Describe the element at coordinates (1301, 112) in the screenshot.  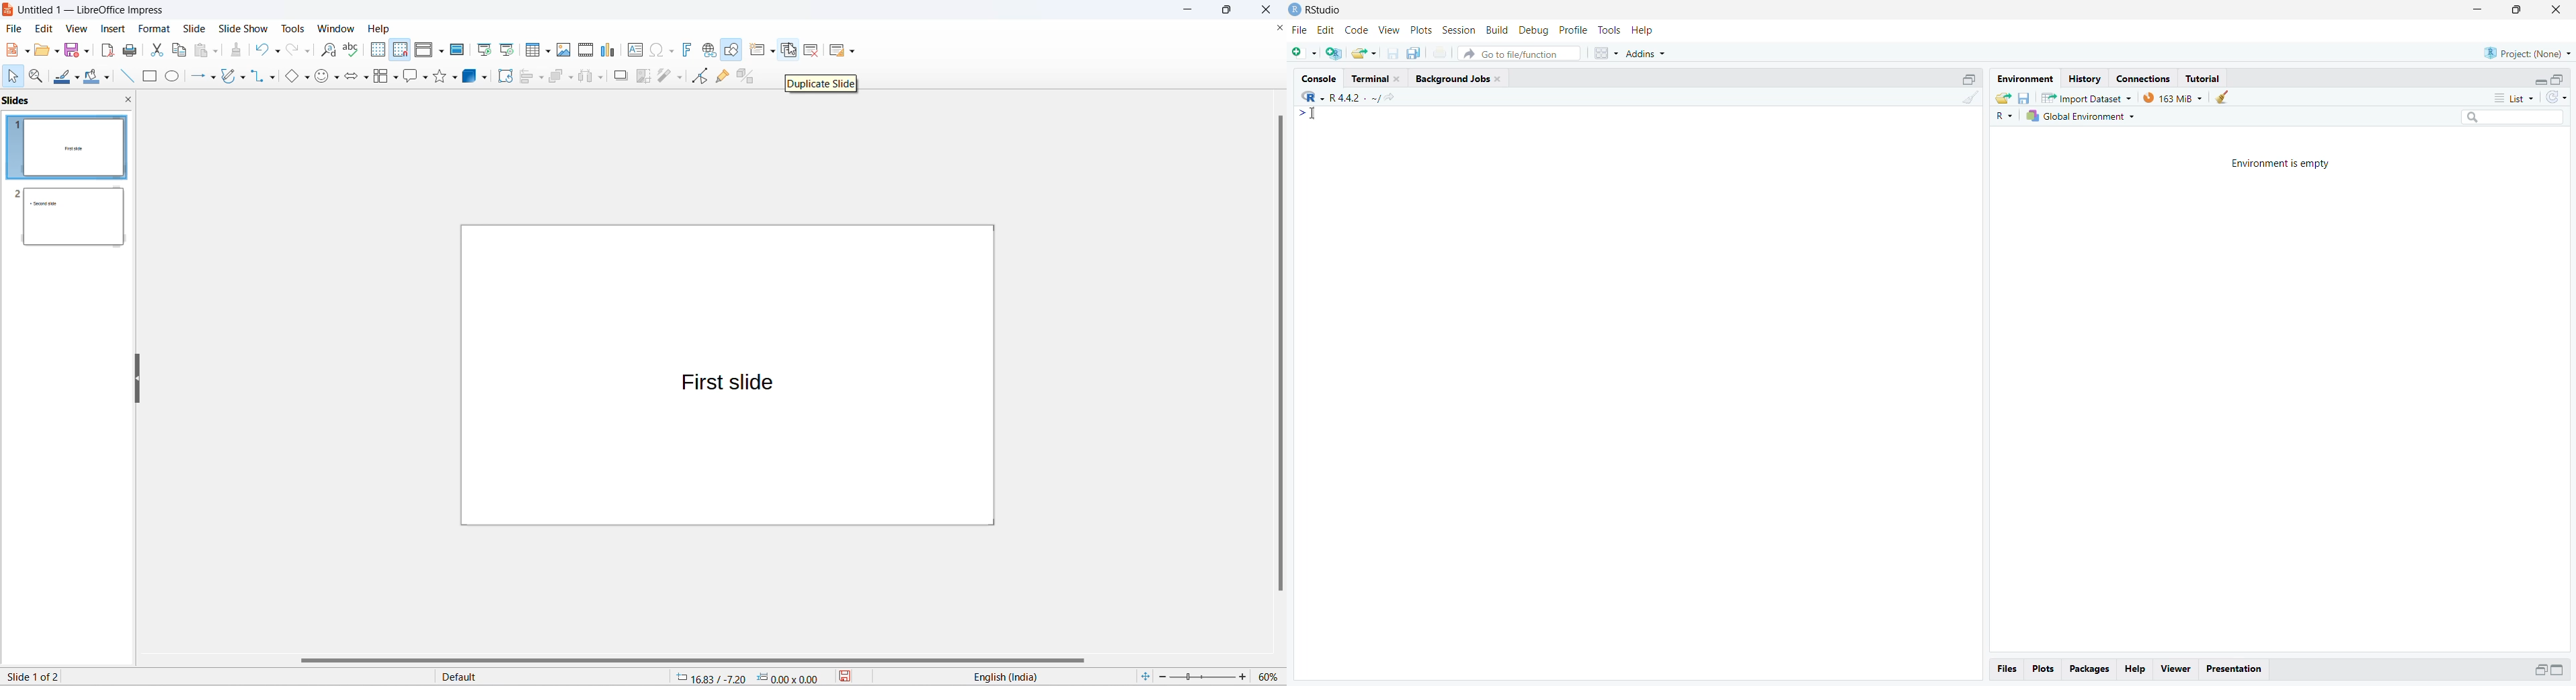
I see `>` at that location.